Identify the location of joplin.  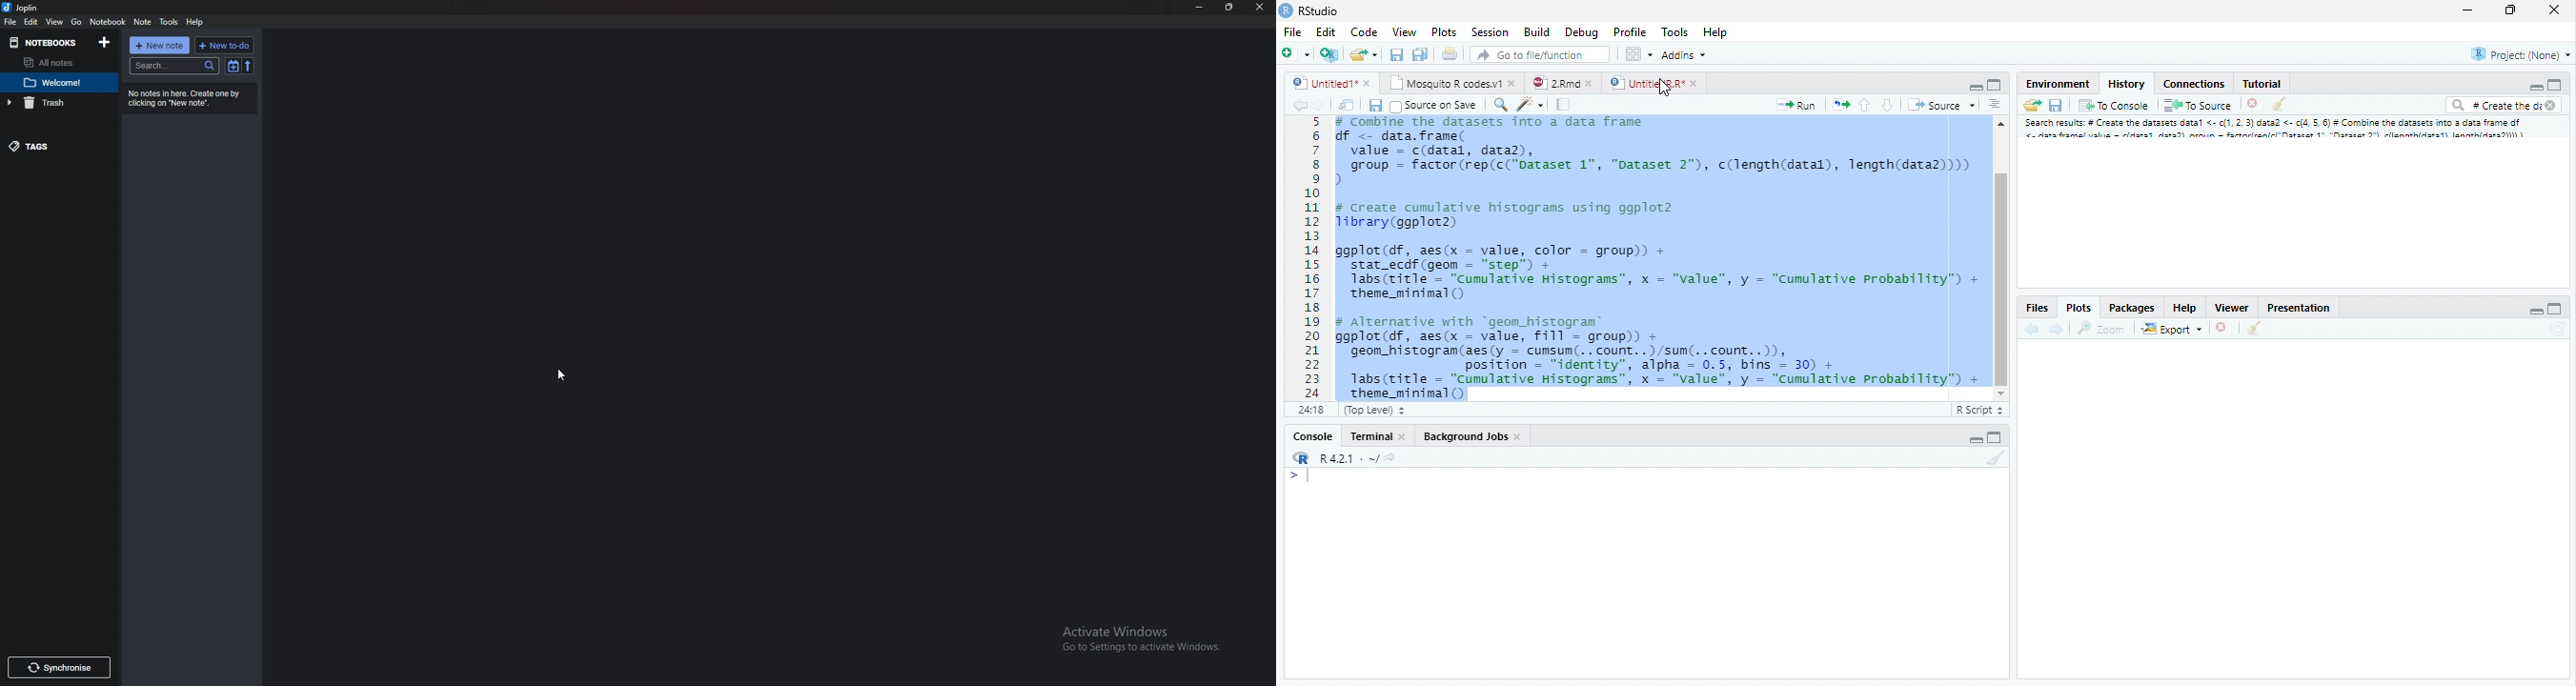
(21, 7).